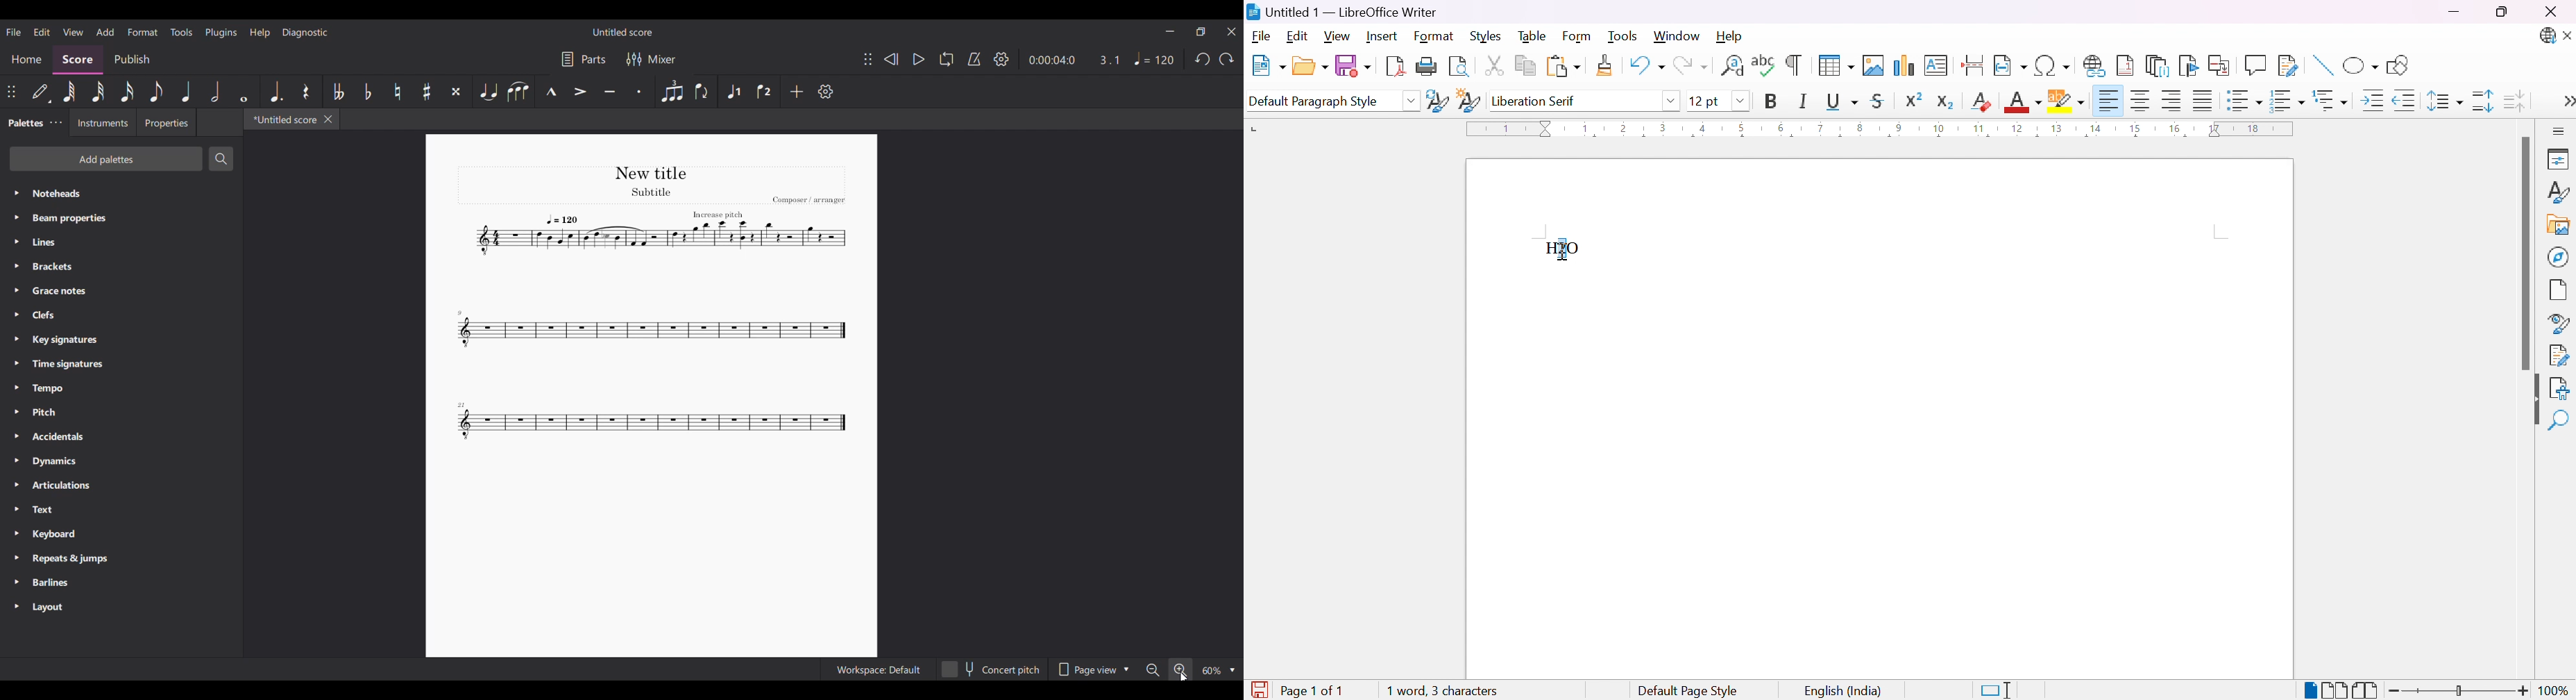 This screenshot has width=2576, height=700. What do you see at coordinates (1437, 101) in the screenshot?
I see `Update selected style` at bounding box center [1437, 101].